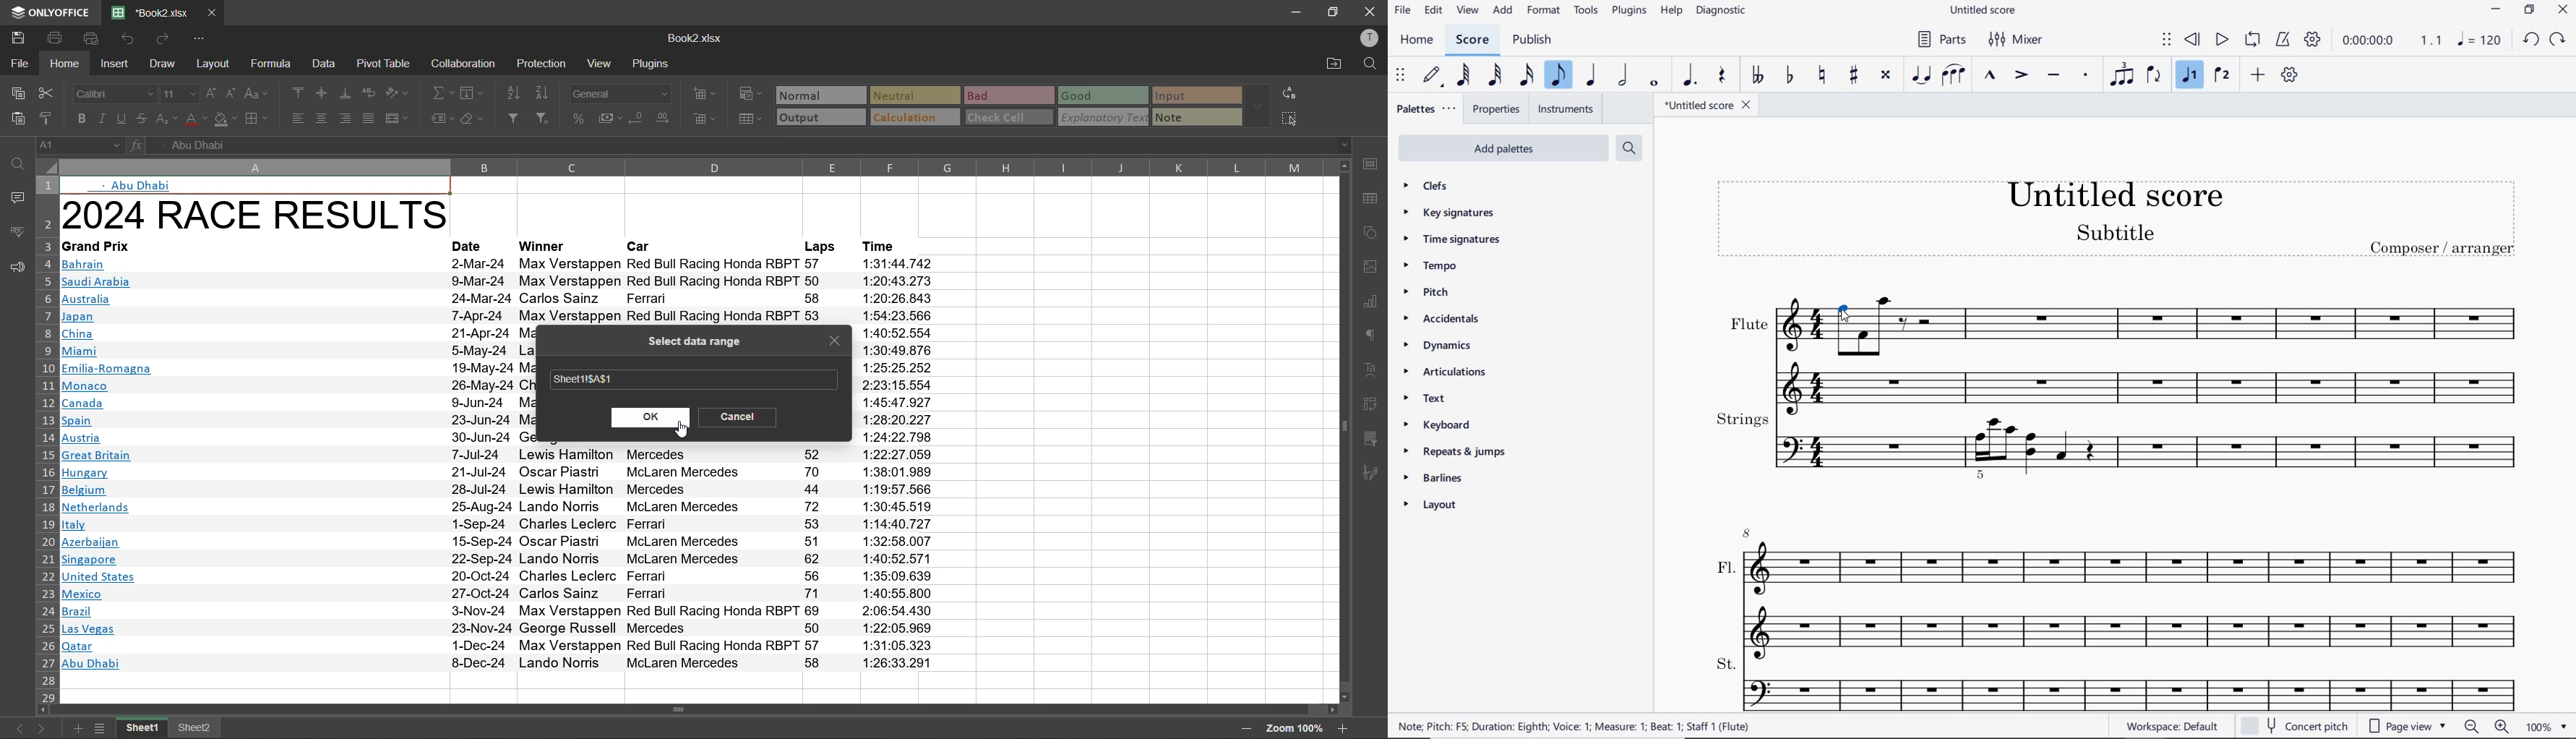 This screenshot has width=2576, height=756. I want to click on insert, so click(112, 63).